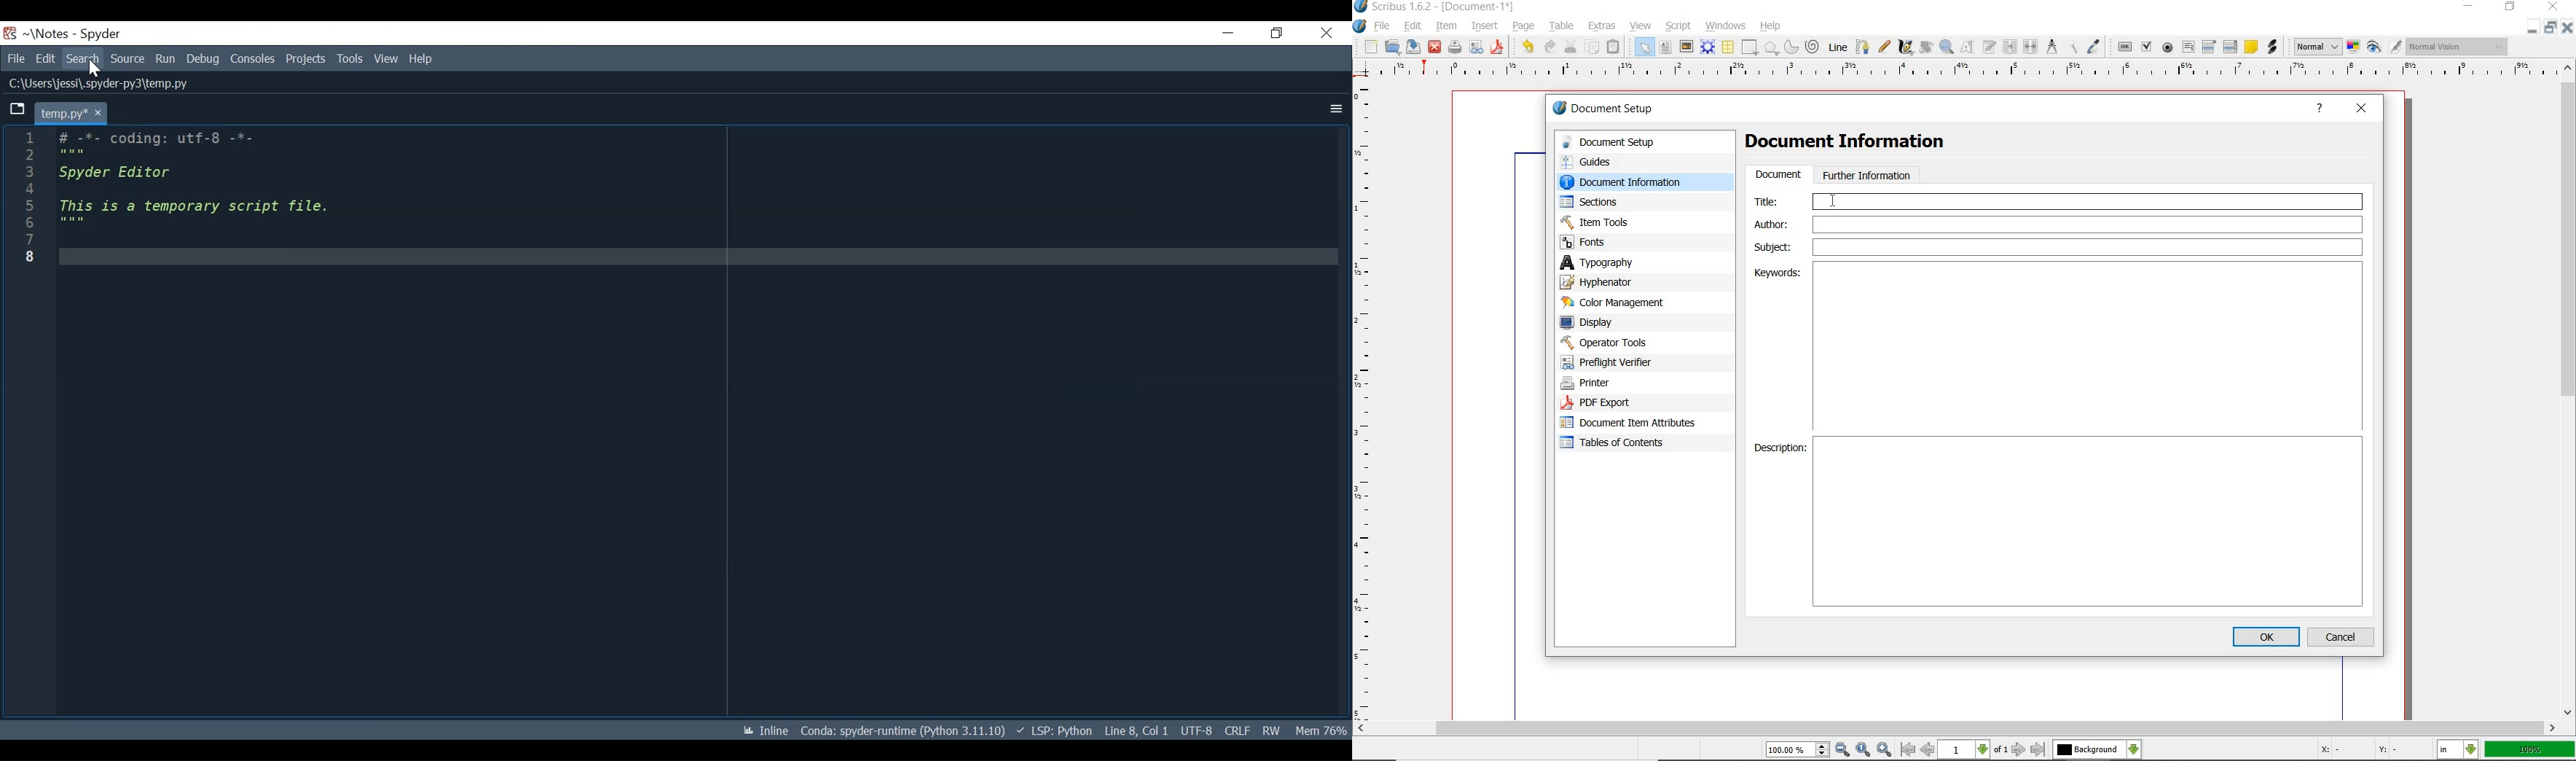  What do you see at coordinates (1857, 144) in the screenshot?
I see `Document Information` at bounding box center [1857, 144].